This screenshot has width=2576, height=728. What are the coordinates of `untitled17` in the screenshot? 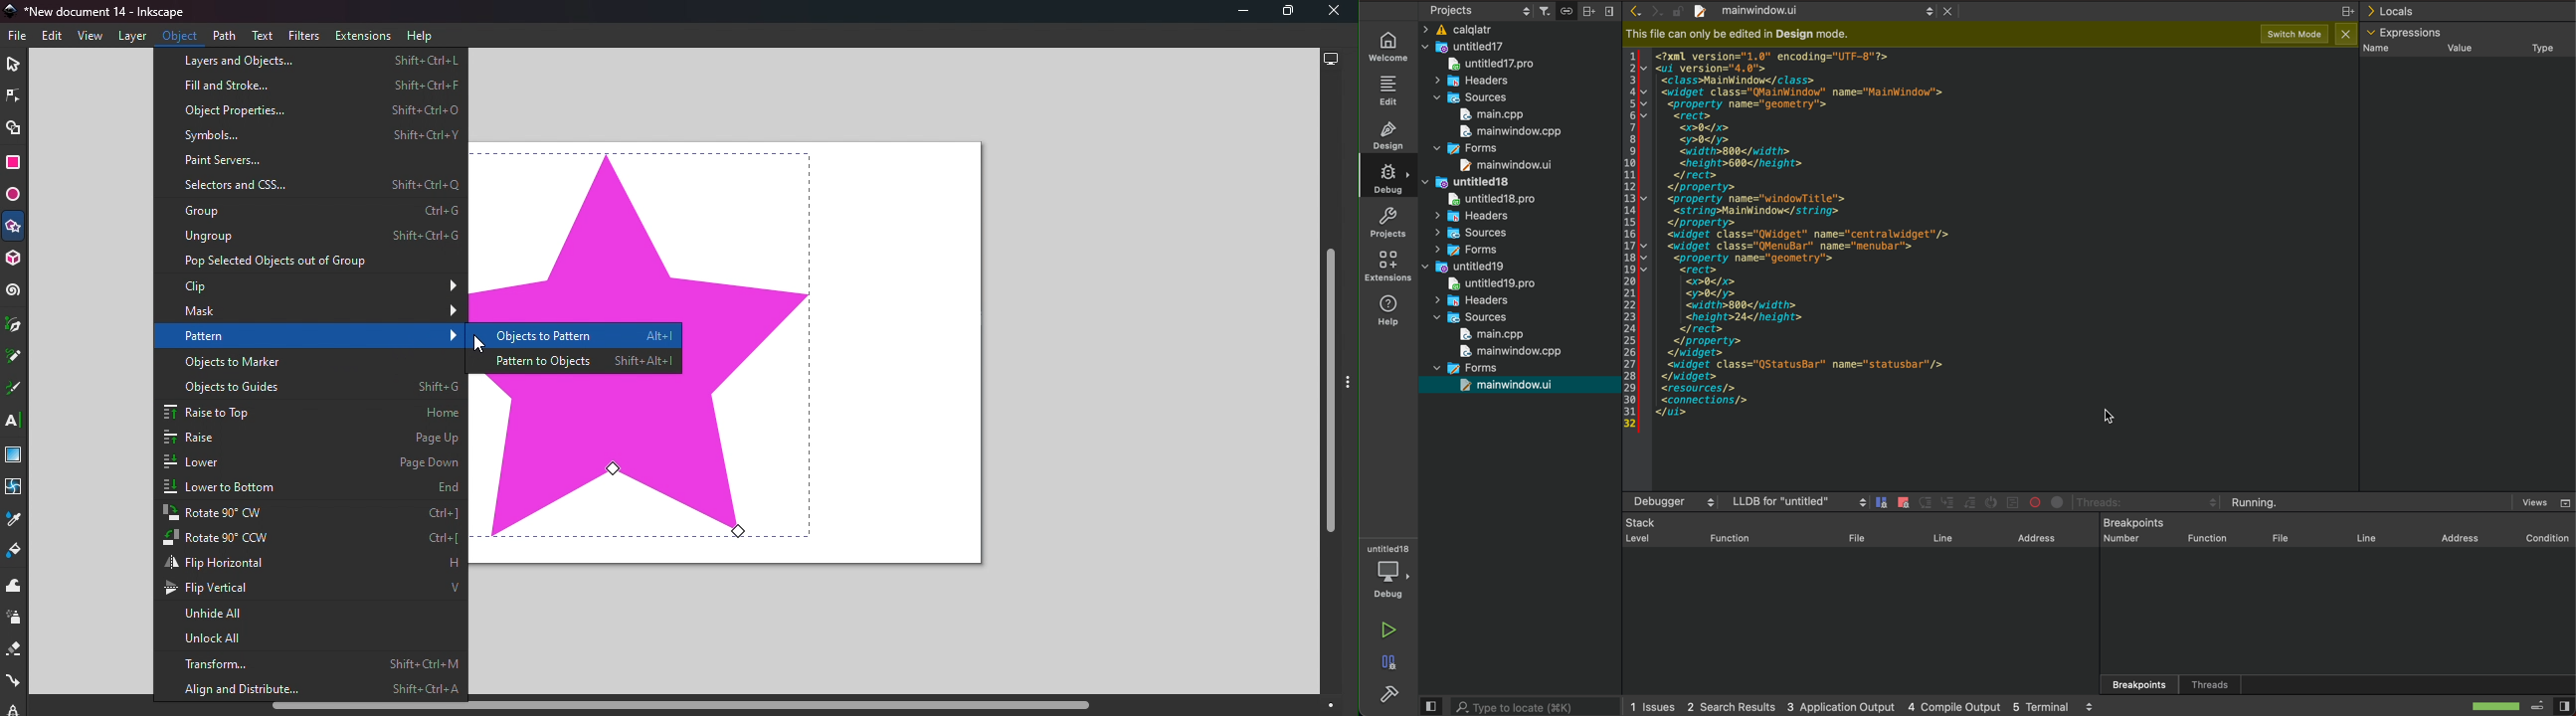 It's located at (1472, 46).